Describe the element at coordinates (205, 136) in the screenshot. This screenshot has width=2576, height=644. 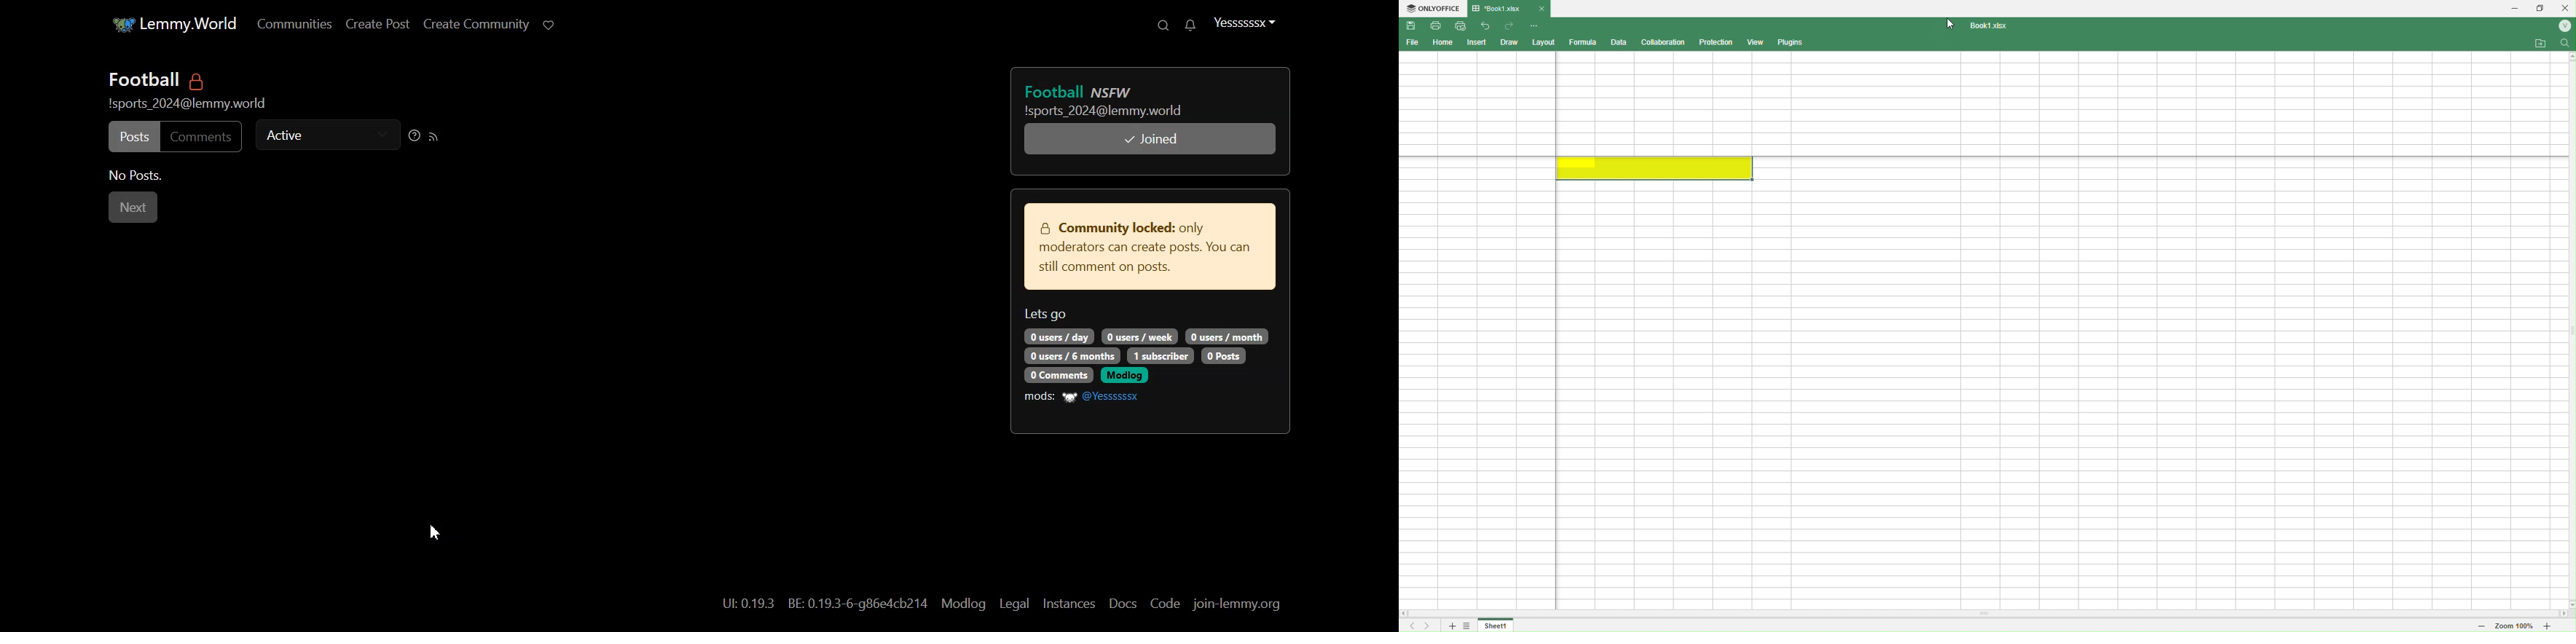
I see `Comments` at that location.